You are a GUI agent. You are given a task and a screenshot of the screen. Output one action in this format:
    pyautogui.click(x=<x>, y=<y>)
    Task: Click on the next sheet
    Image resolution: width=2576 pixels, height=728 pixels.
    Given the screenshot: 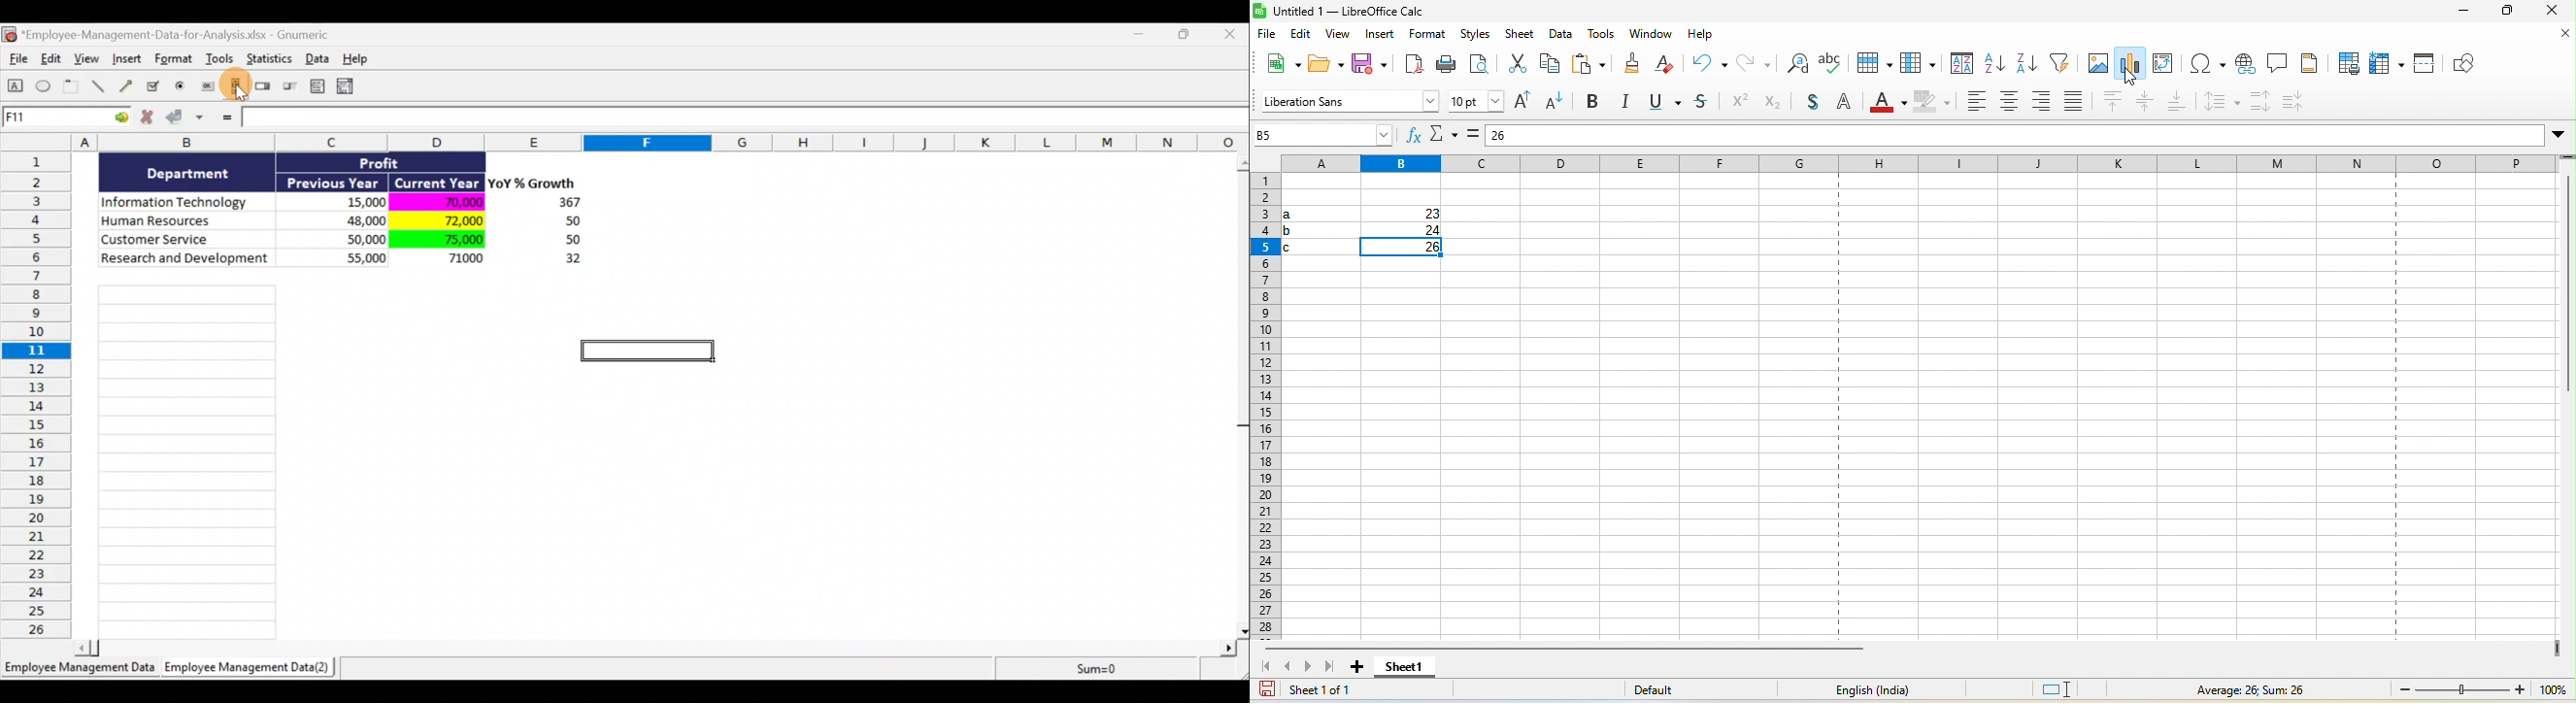 What is the action you would take?
    pyautogui.click(x=1309, y=671)
    